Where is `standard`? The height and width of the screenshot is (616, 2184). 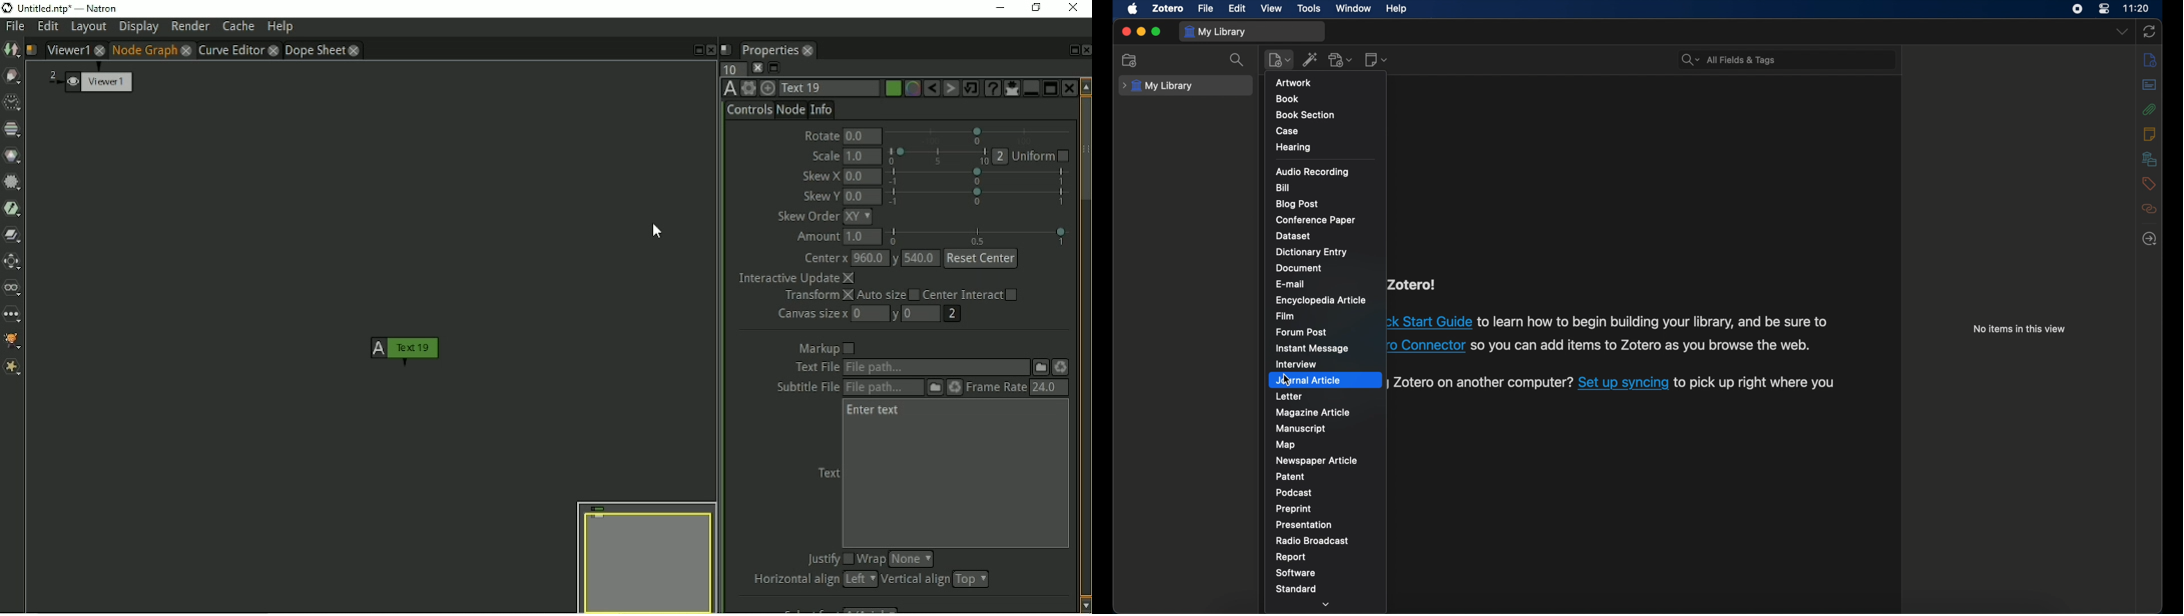 standard is located at coordinates (1296, 590).